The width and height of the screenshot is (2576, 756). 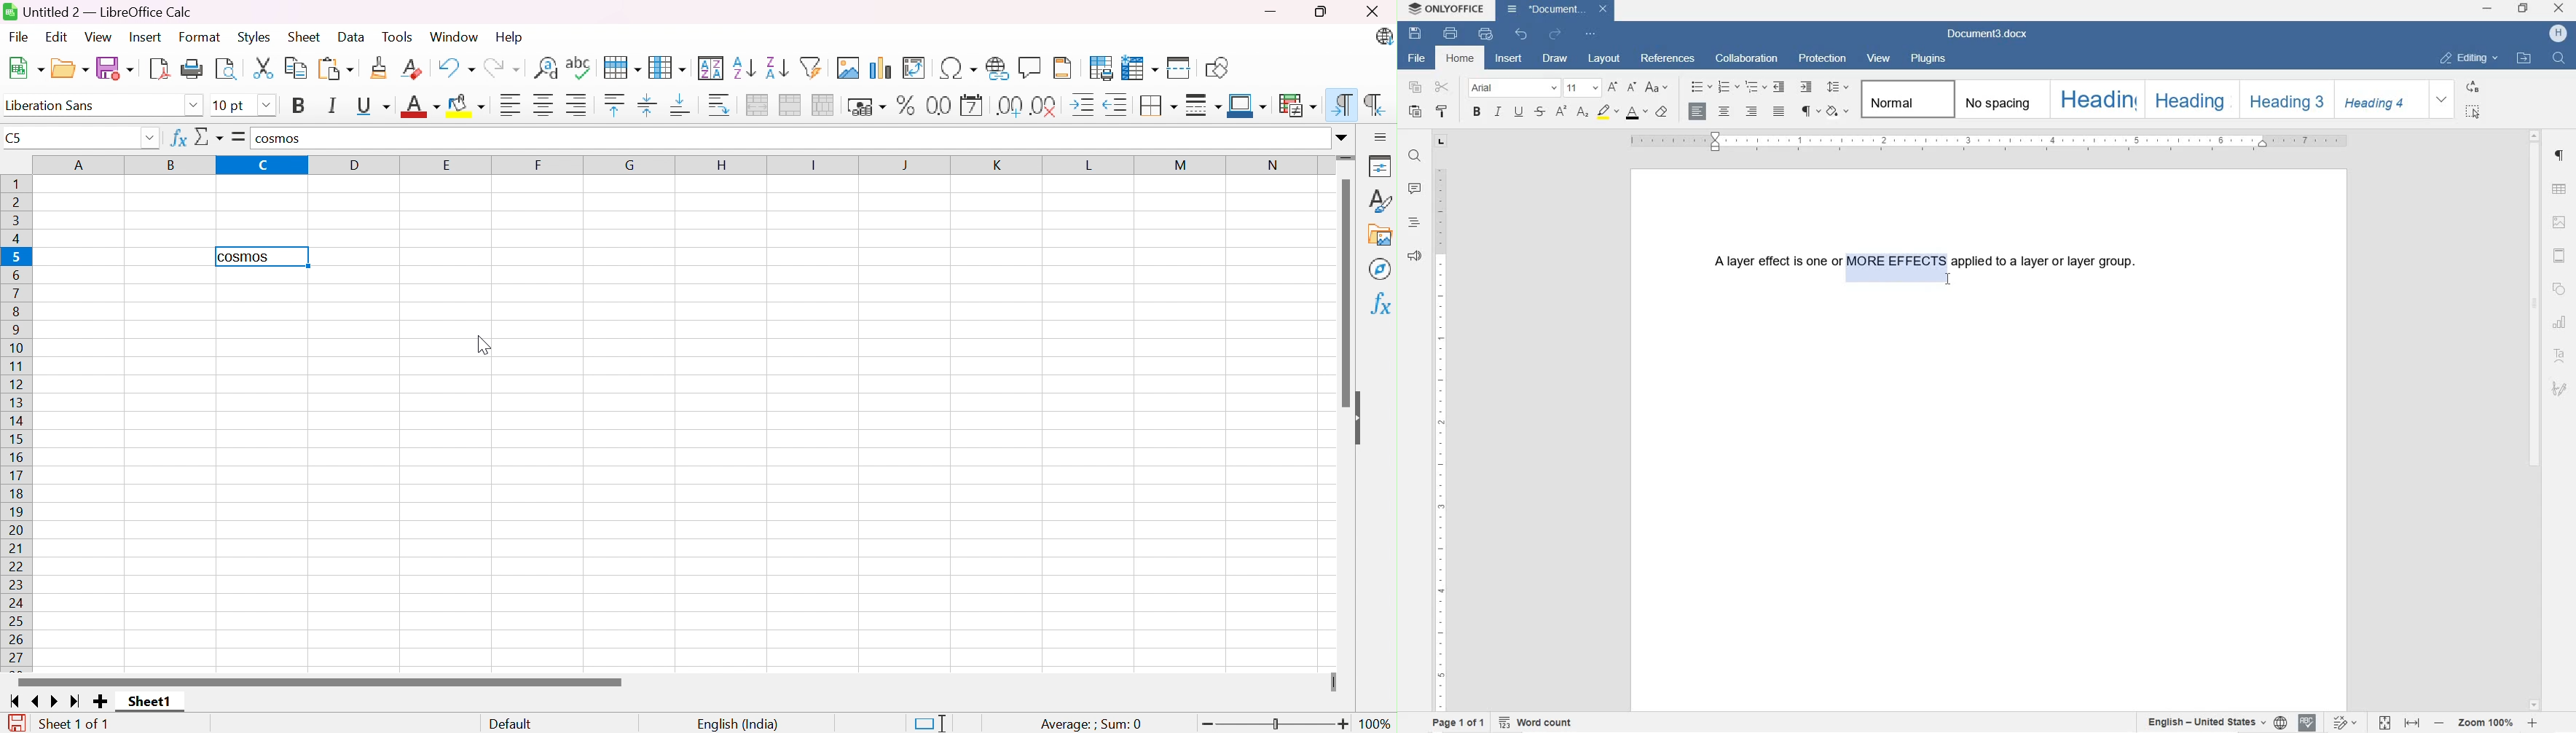 I want to click on Open, so click(x=69, y=68).